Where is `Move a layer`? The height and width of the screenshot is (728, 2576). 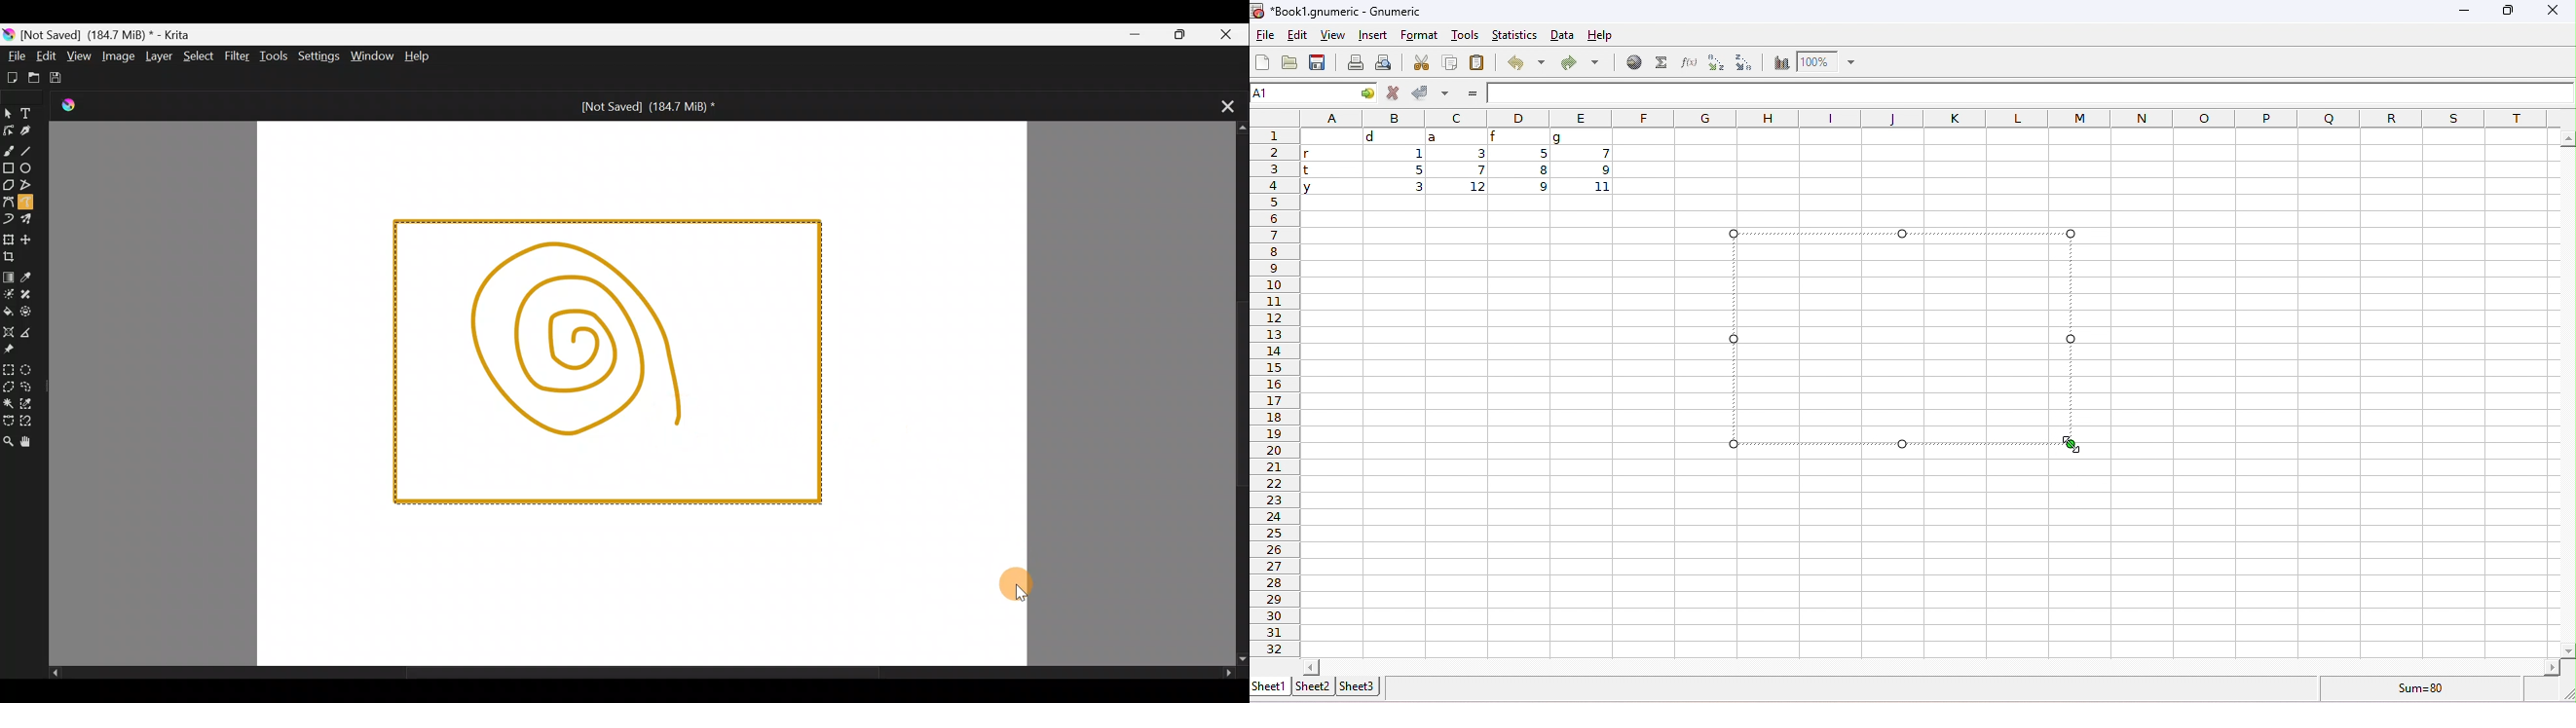 Move a layer is located at coordinates (29, 241).